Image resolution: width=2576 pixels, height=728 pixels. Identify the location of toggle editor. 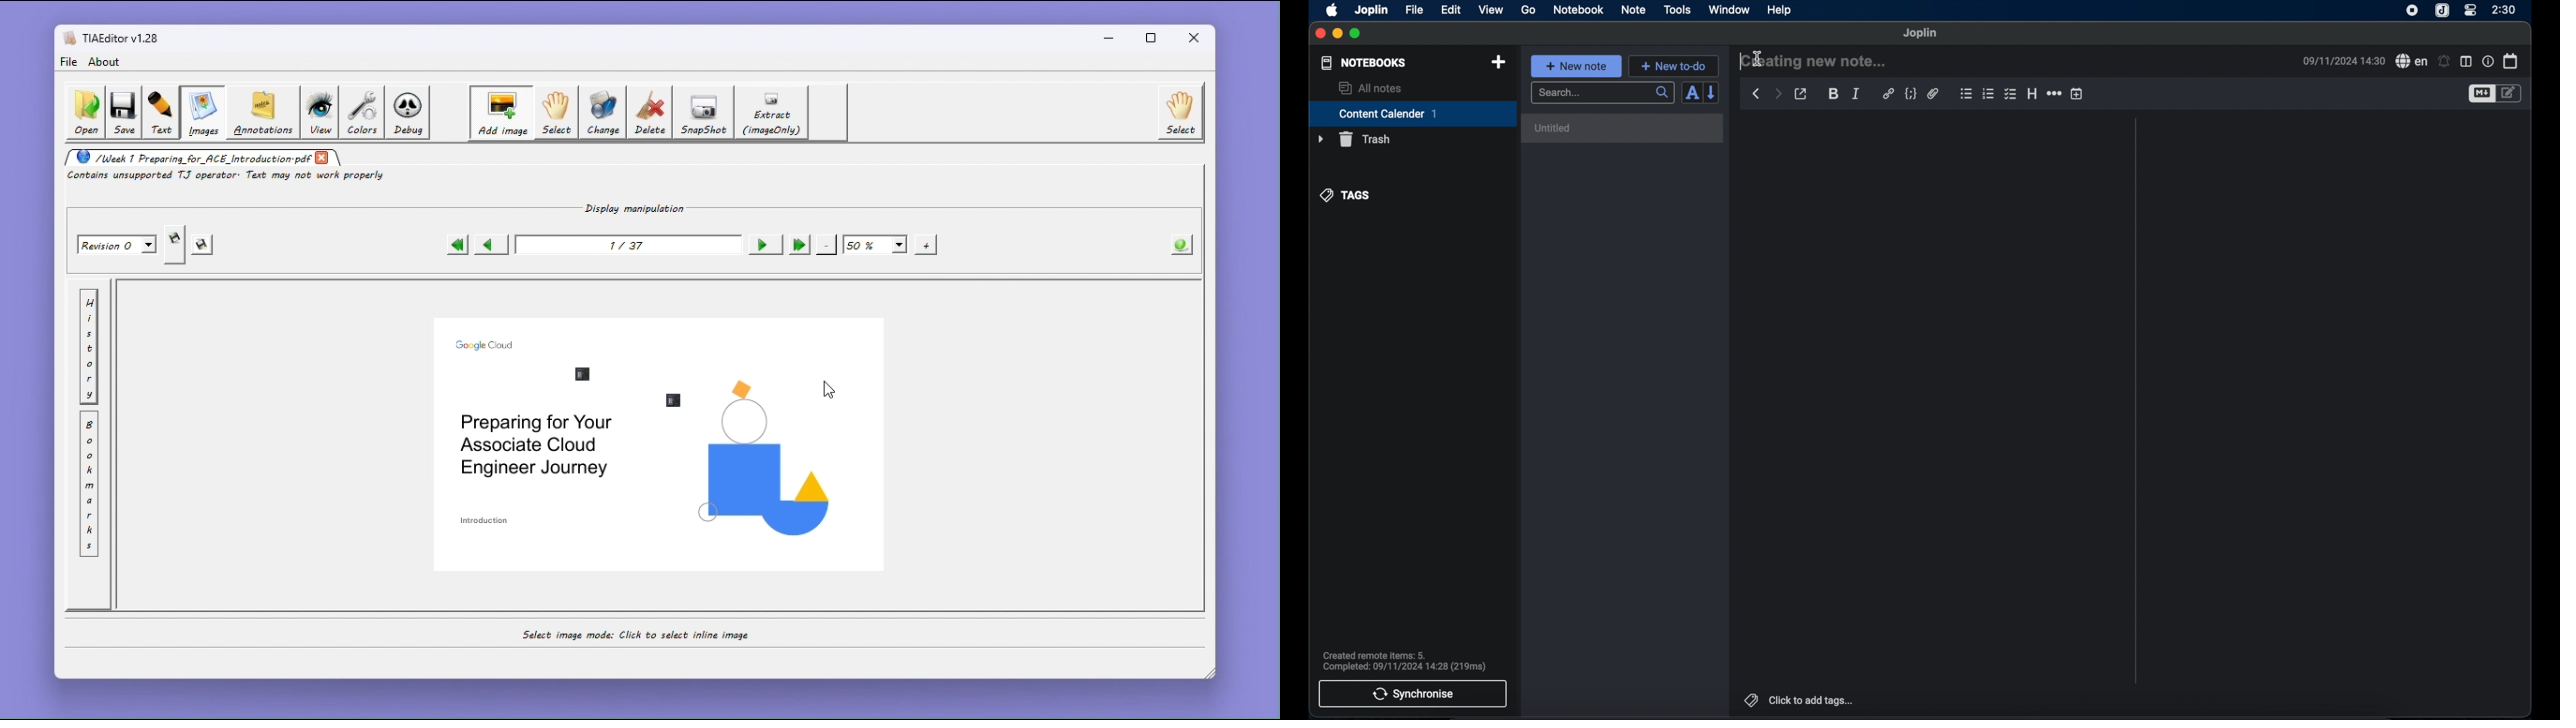
(2480, 94).